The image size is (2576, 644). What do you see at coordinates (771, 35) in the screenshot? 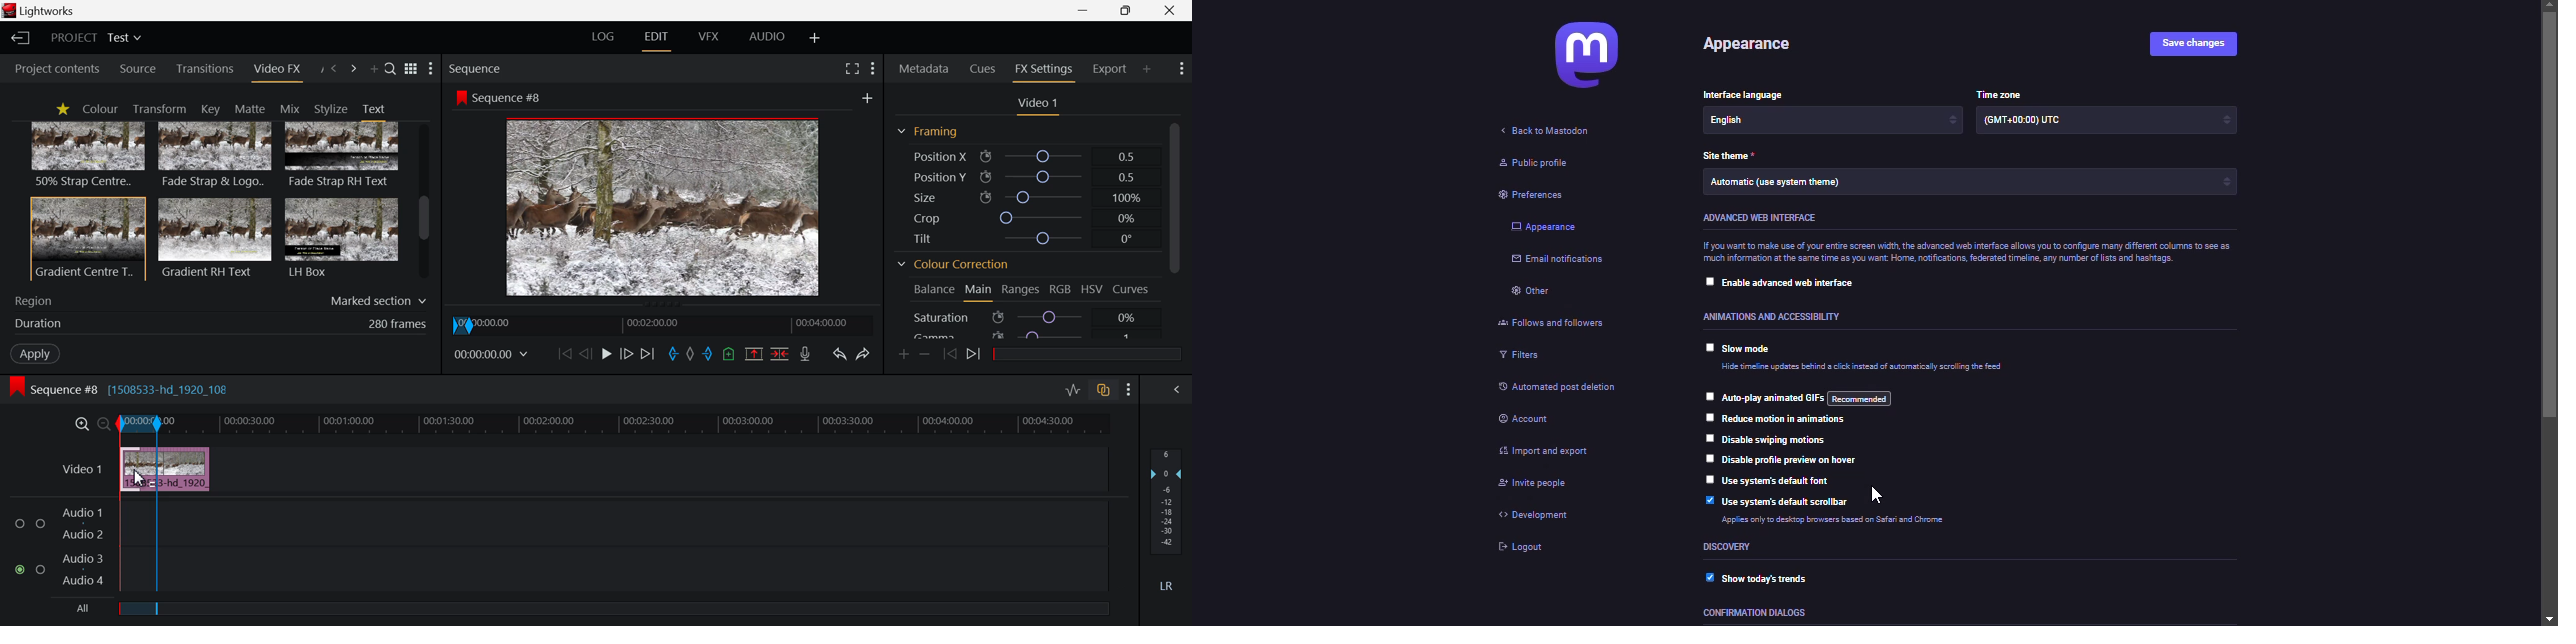
I see `AUDIO Layout` at bounding box center [771, 35].